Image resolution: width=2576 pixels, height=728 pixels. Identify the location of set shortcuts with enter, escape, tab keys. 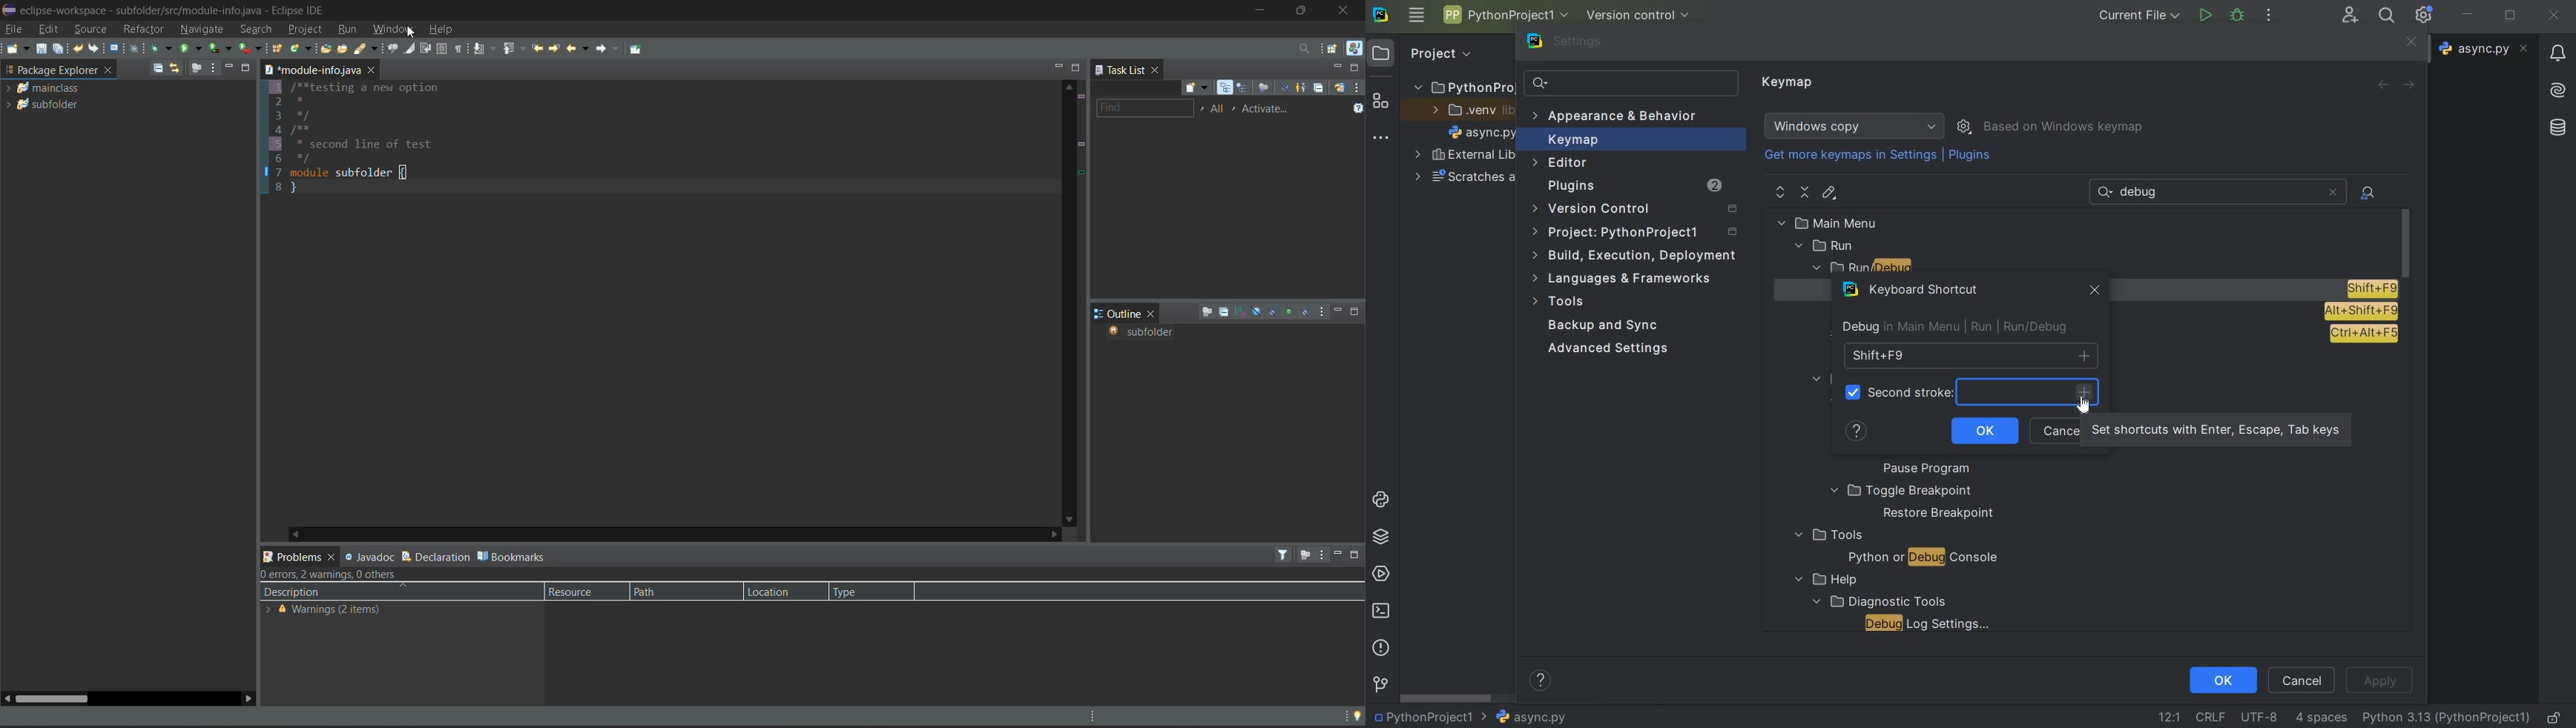
(2088, 397).